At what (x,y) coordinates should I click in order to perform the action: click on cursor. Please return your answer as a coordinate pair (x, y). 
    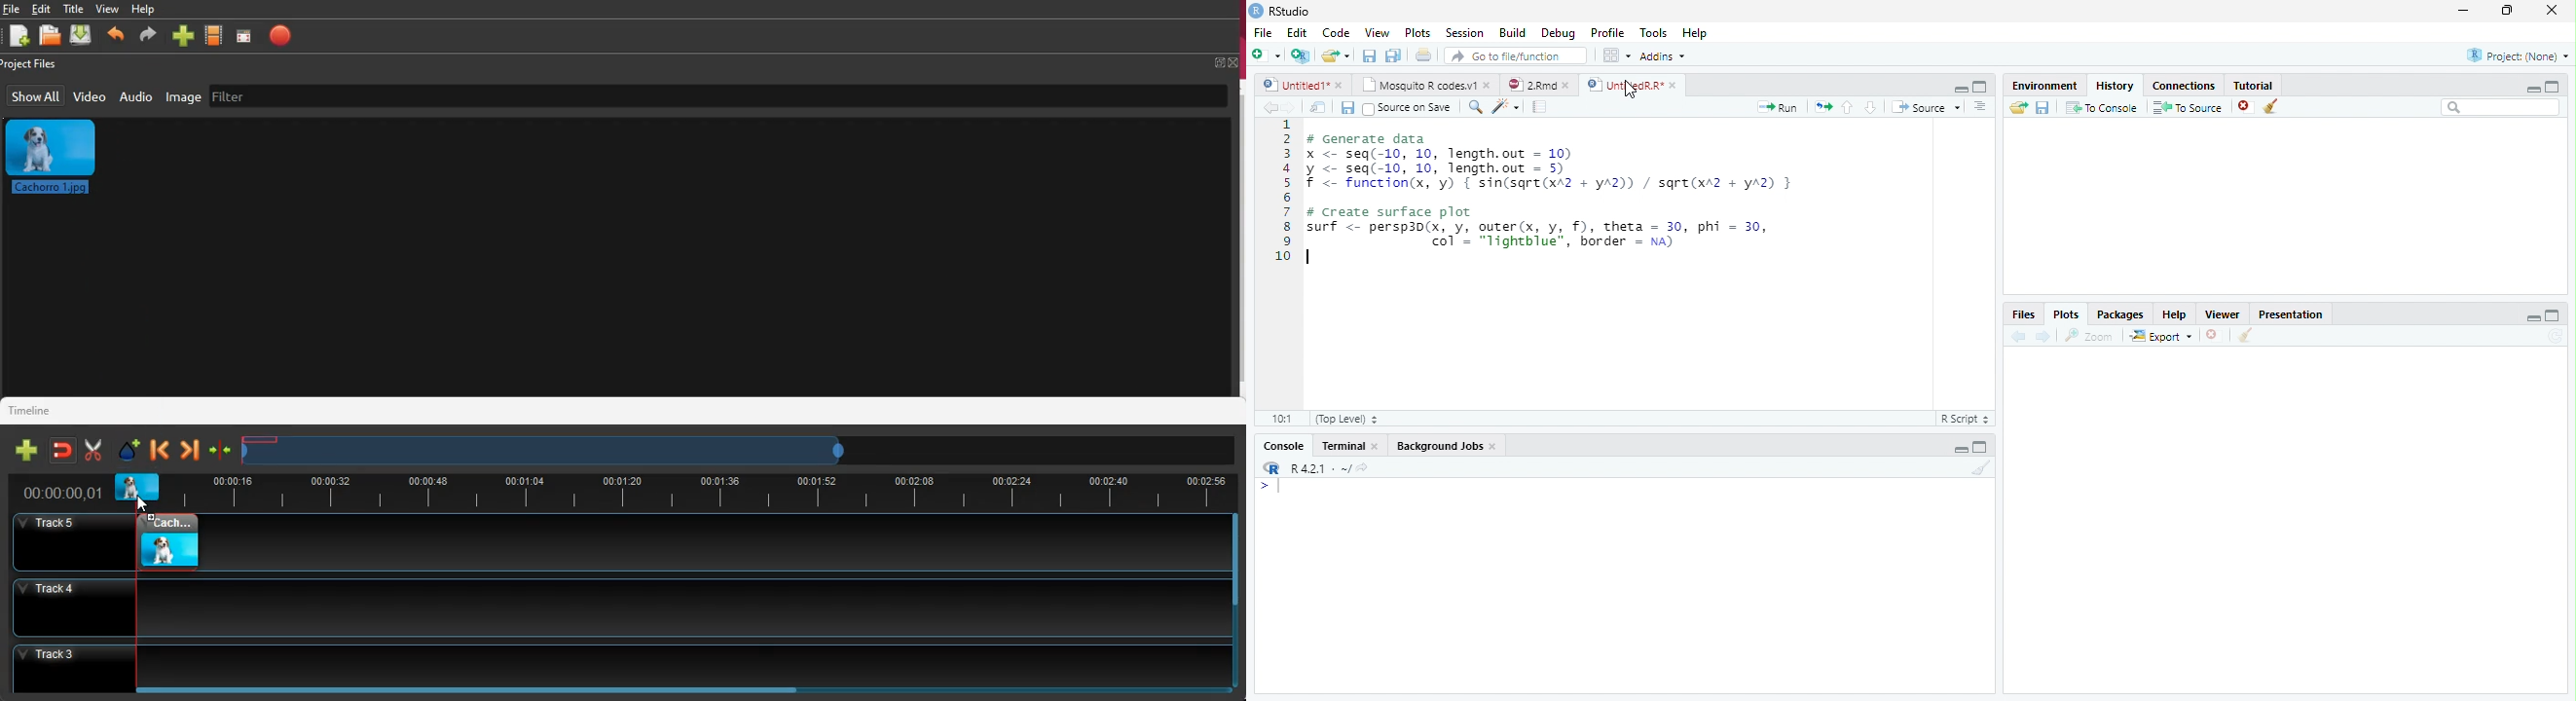
    Looking at the image, I should click on (146, 503).